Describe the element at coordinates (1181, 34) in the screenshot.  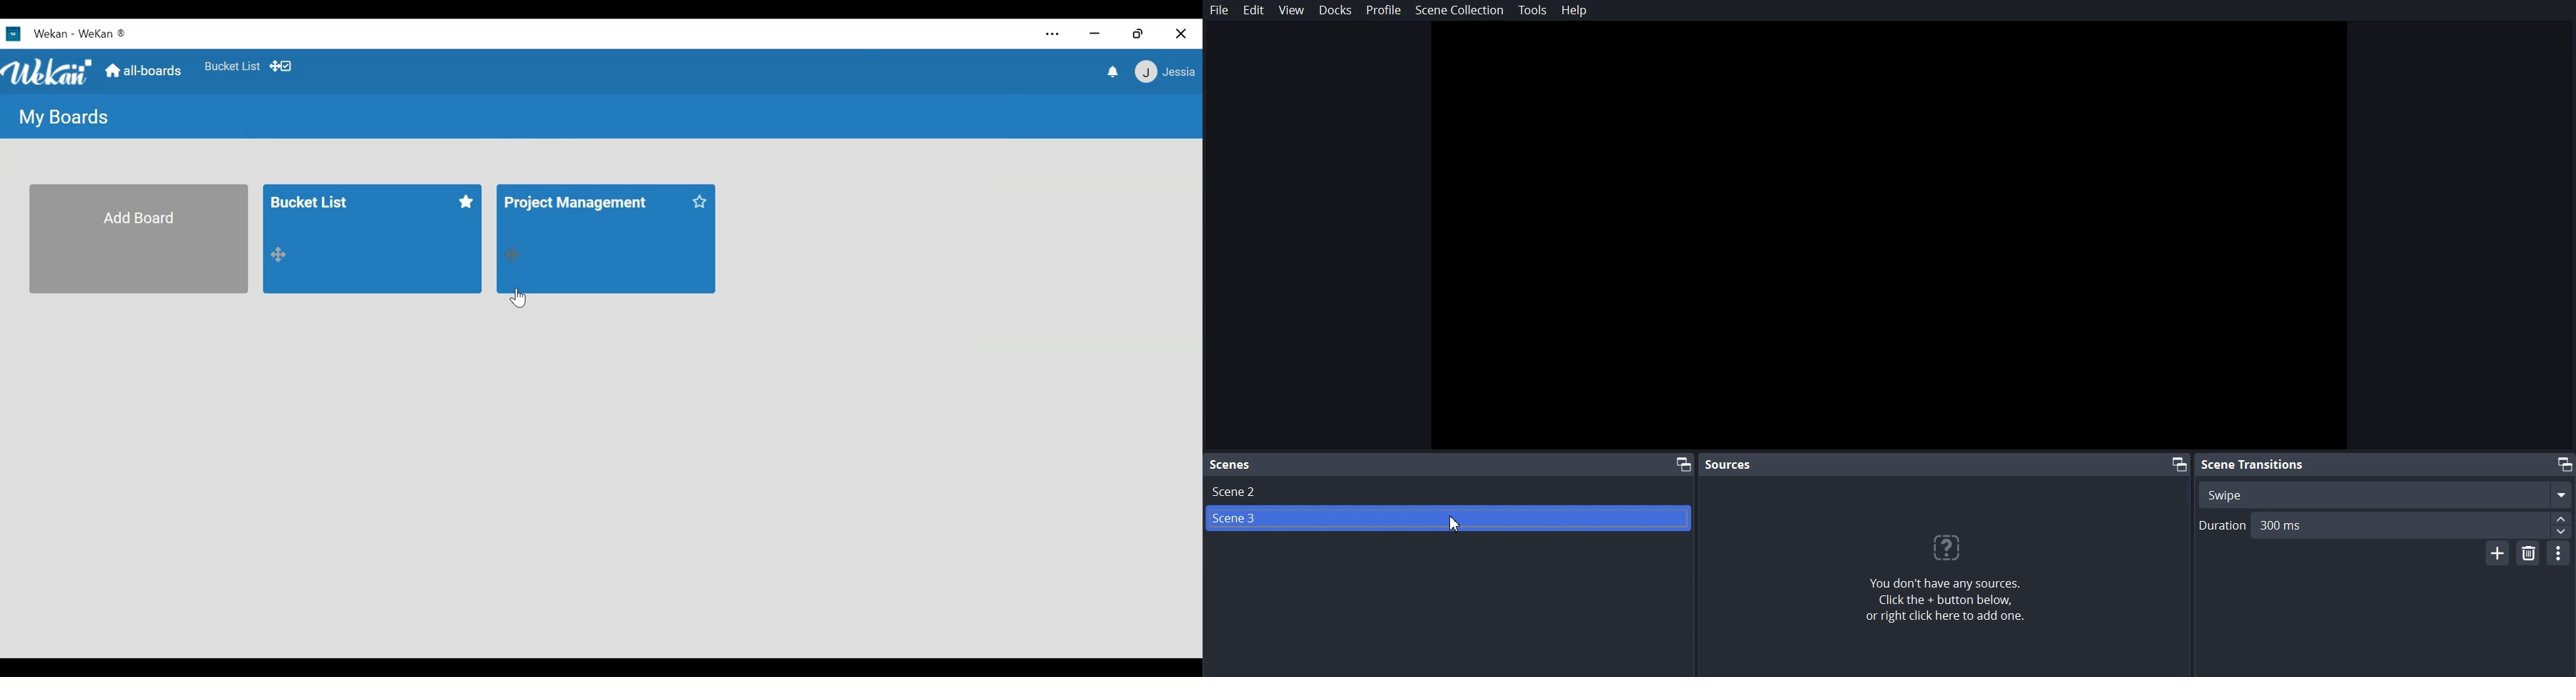
I see `close` at that location.